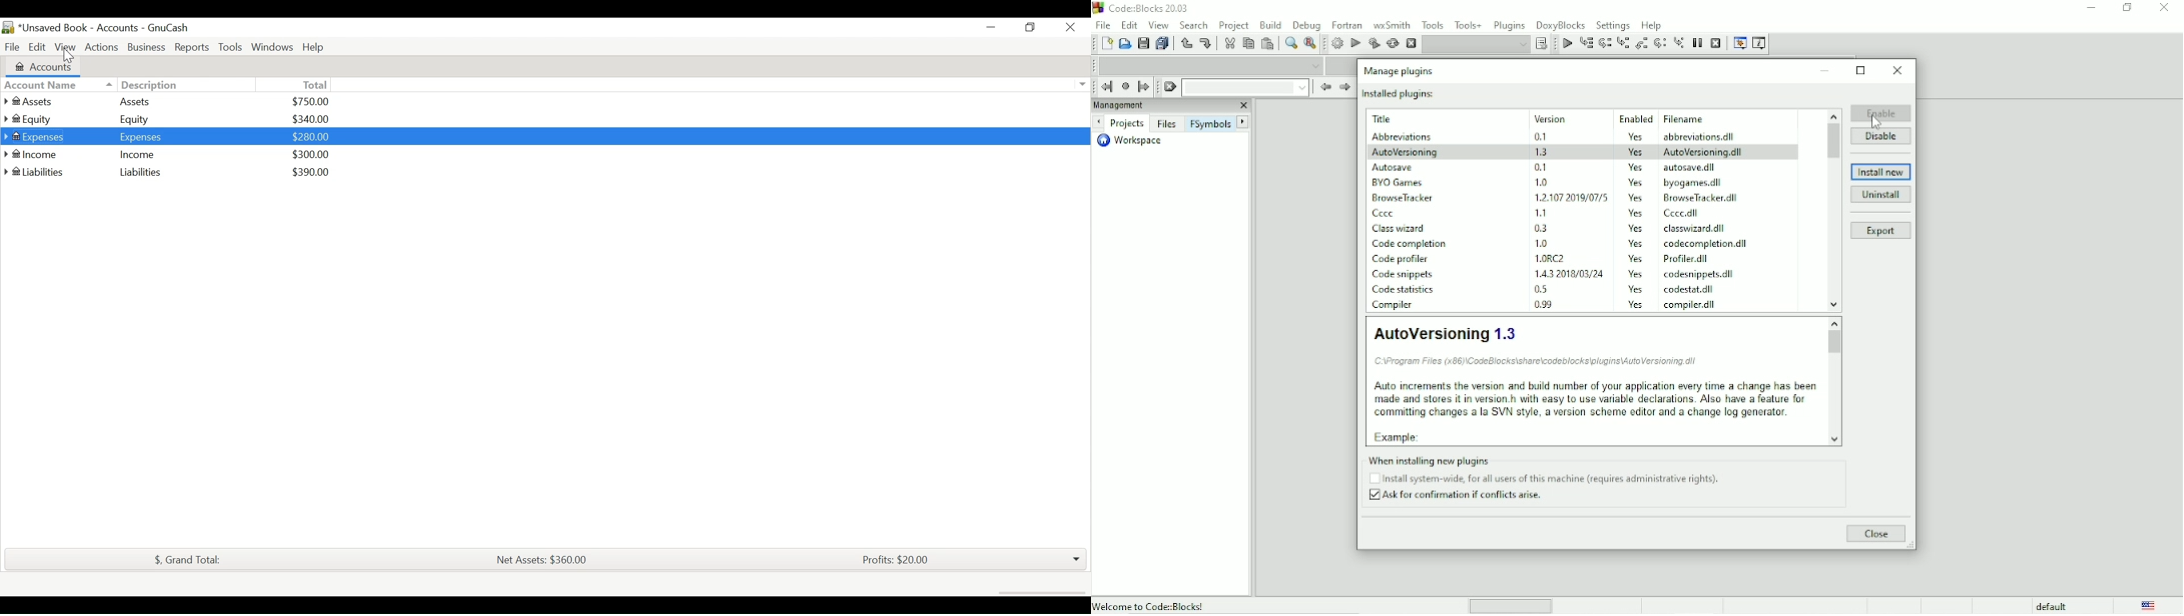 Image resolution: width=2184 pixels, height=616 pixels. I want to click on View, so click(67, 46).